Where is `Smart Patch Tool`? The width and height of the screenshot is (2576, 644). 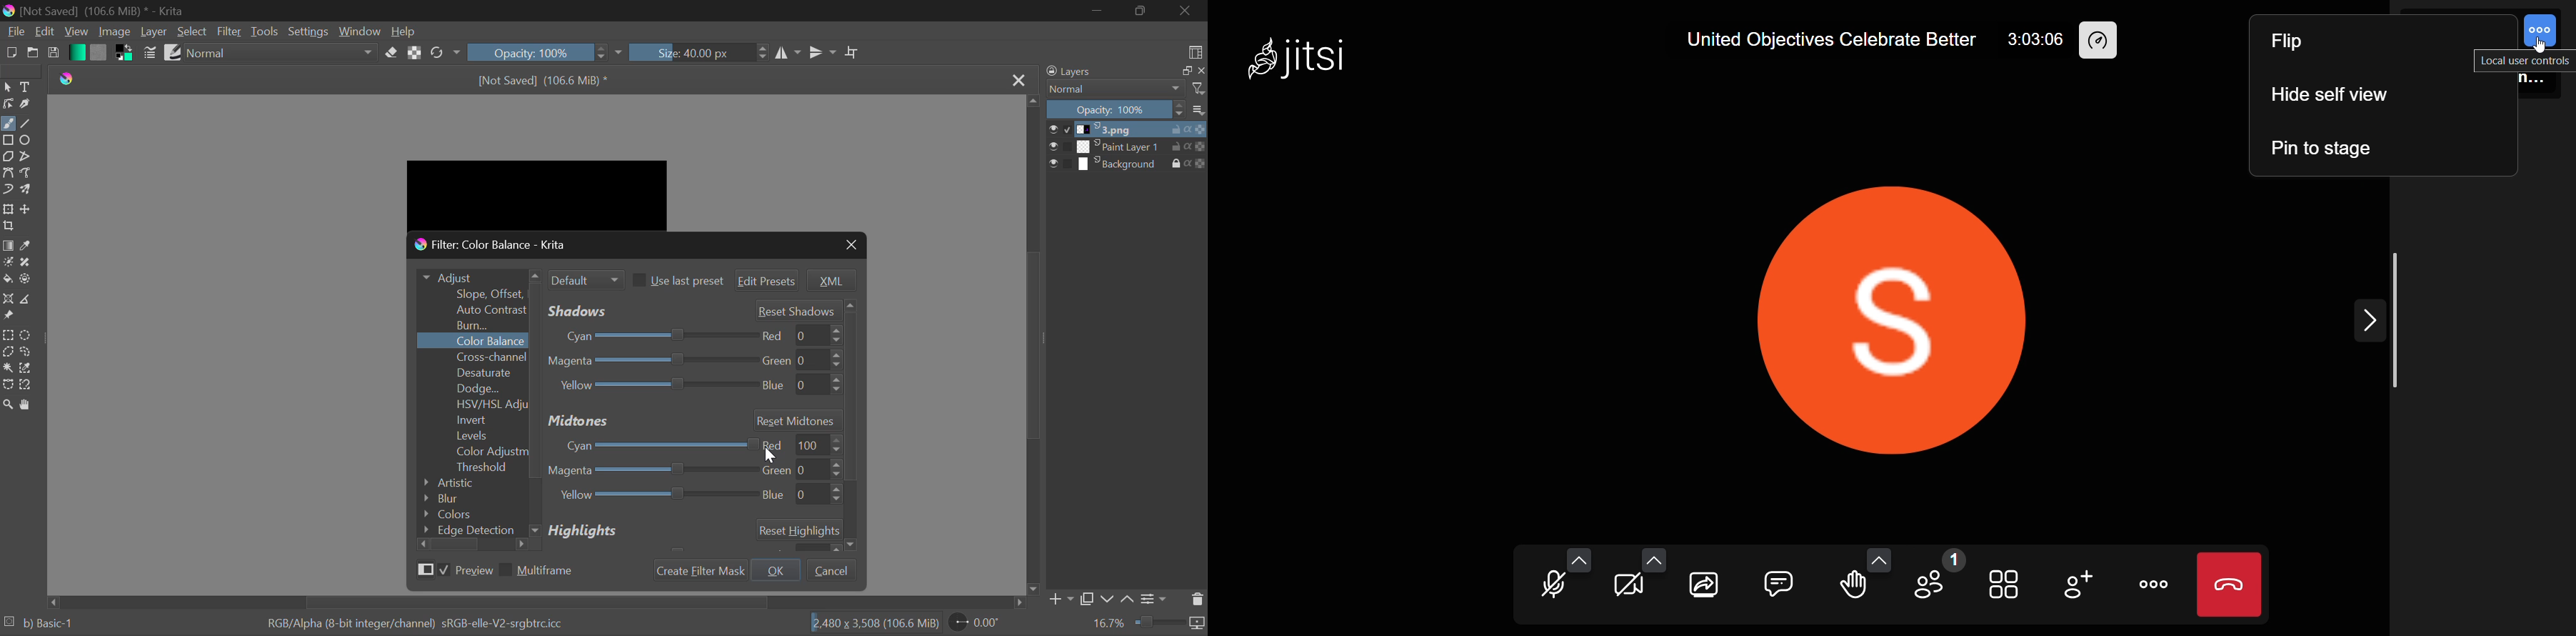 Smart Patch Tool is located at coordinates (28, 262).